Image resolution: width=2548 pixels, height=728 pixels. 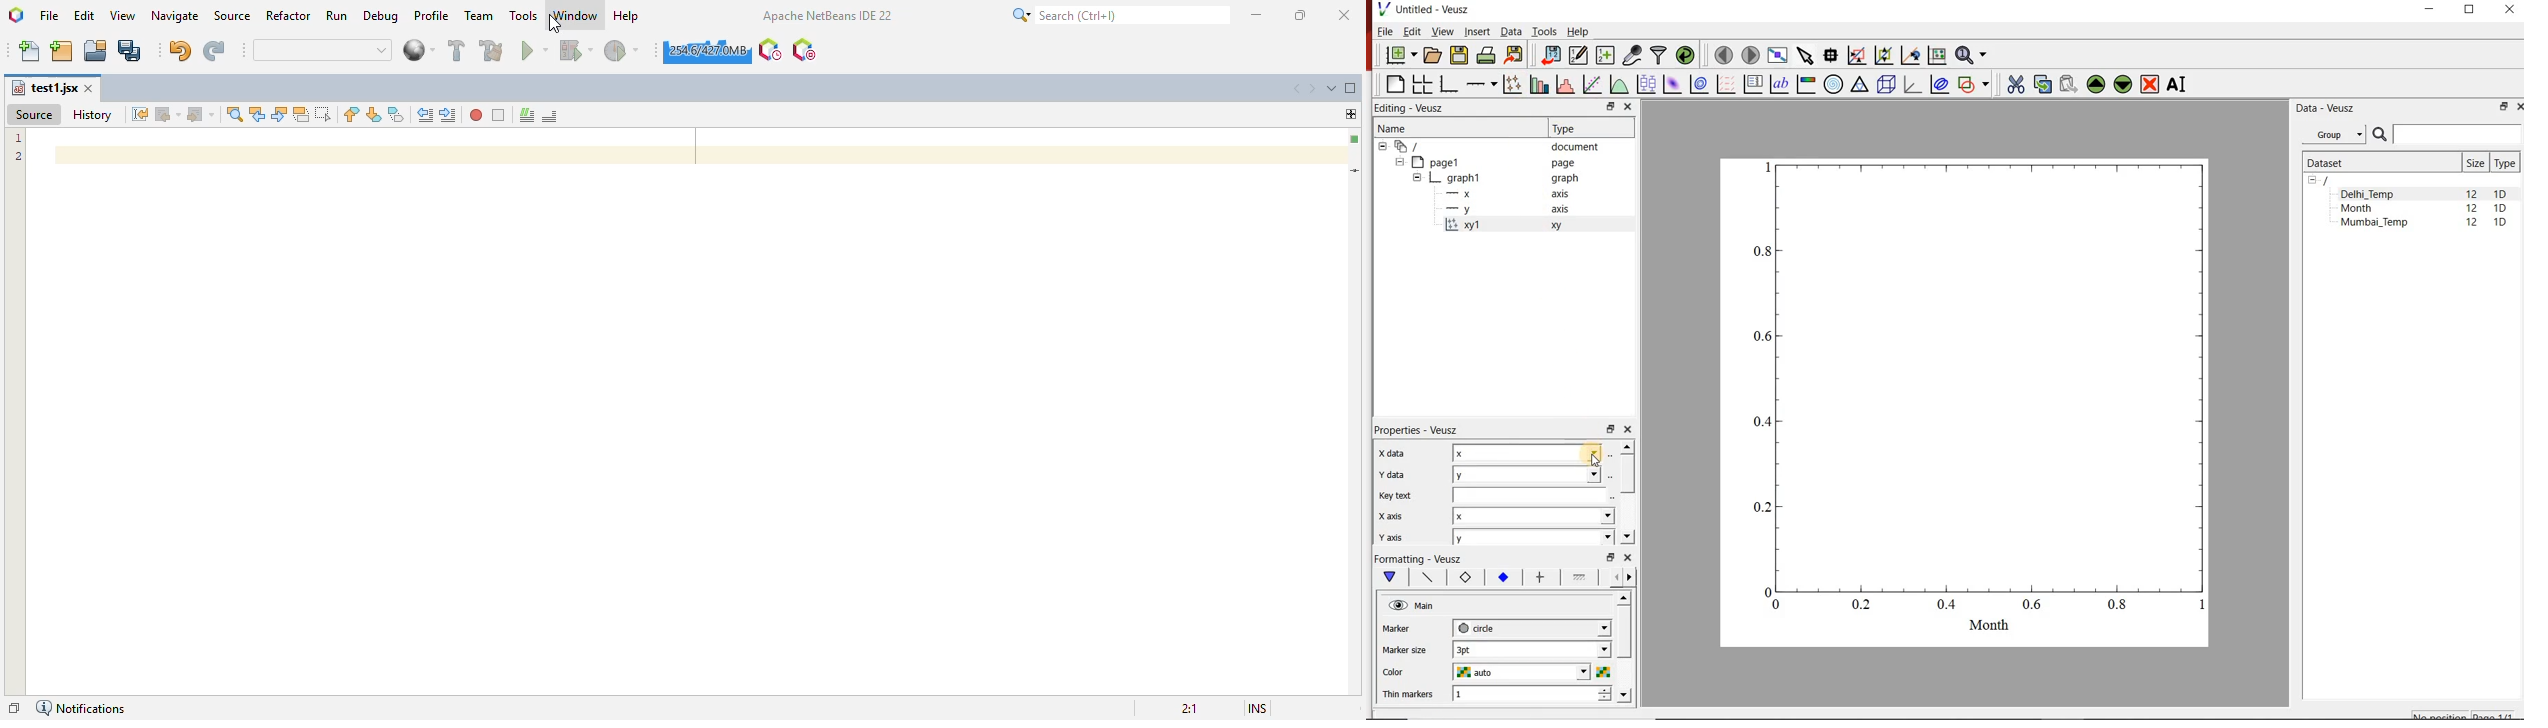 What do you see at coordinates (1421, 84) in the screenshot?
I see `arrange graphs in a grid` at bounding box center [1421, 84].